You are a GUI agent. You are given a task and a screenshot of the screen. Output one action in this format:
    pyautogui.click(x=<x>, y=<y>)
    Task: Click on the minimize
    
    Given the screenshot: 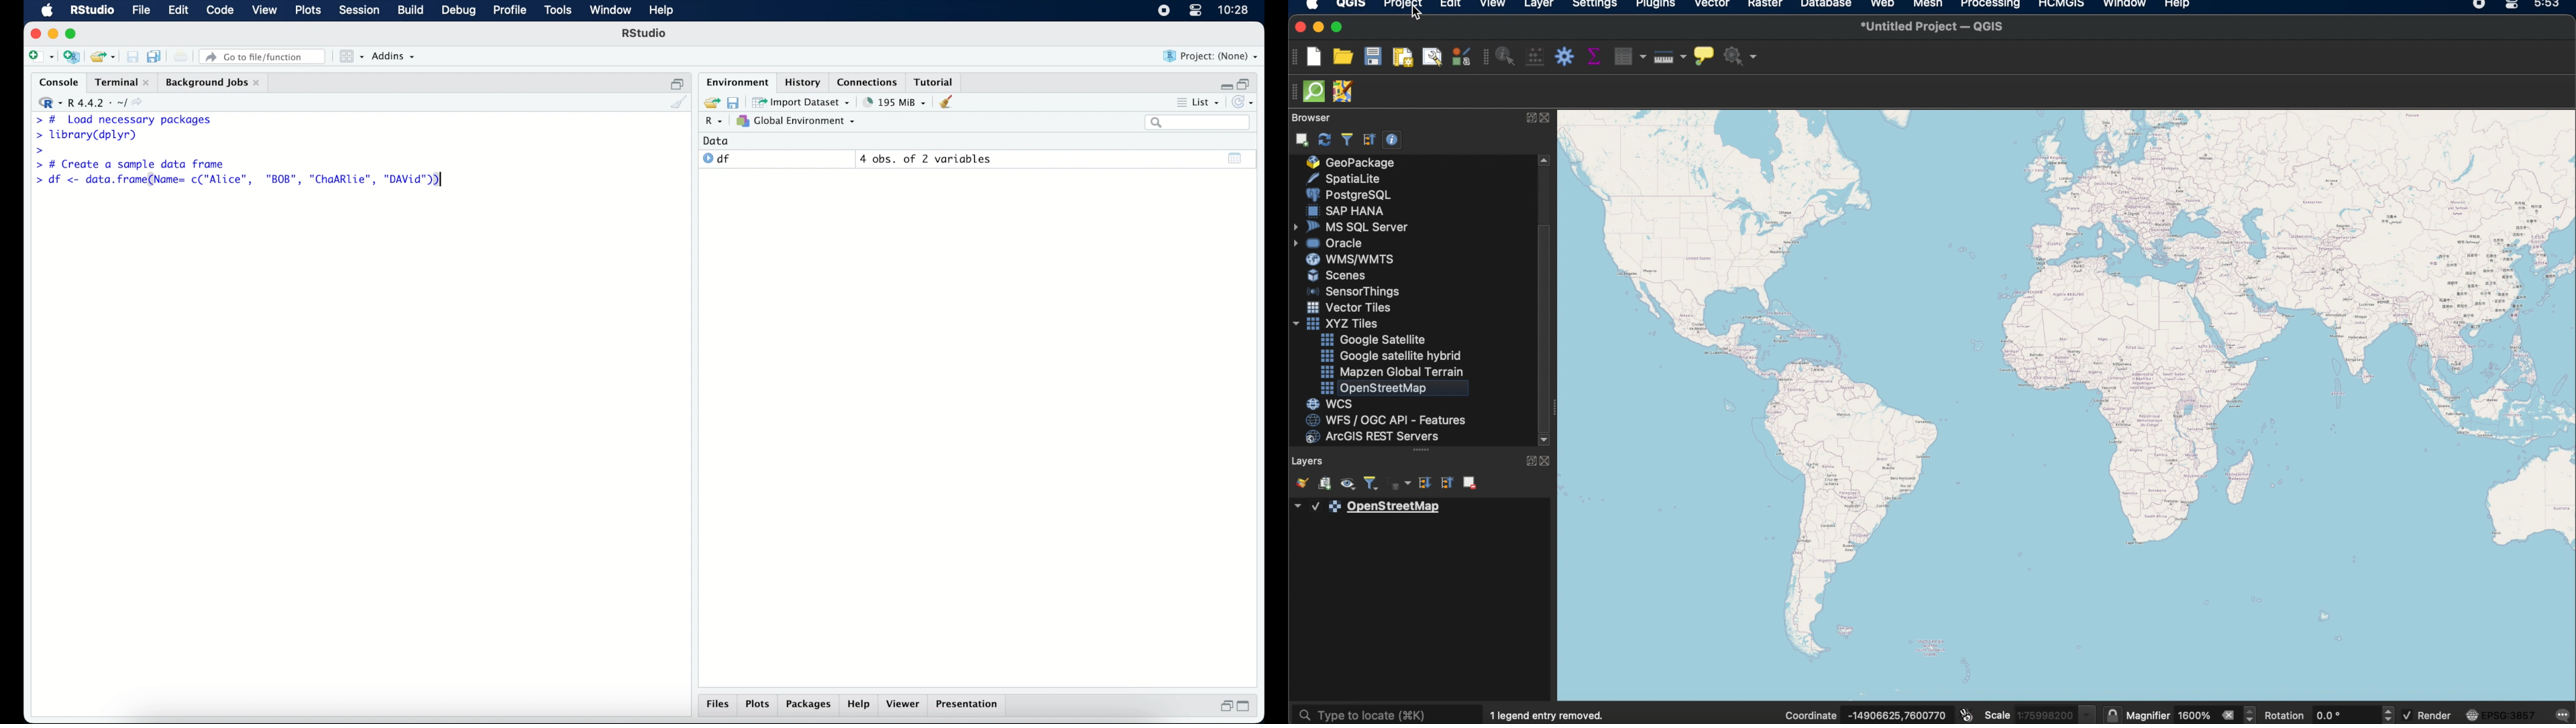 What is the action you would take?
    pyautogui.click(x=53, y=34)
    